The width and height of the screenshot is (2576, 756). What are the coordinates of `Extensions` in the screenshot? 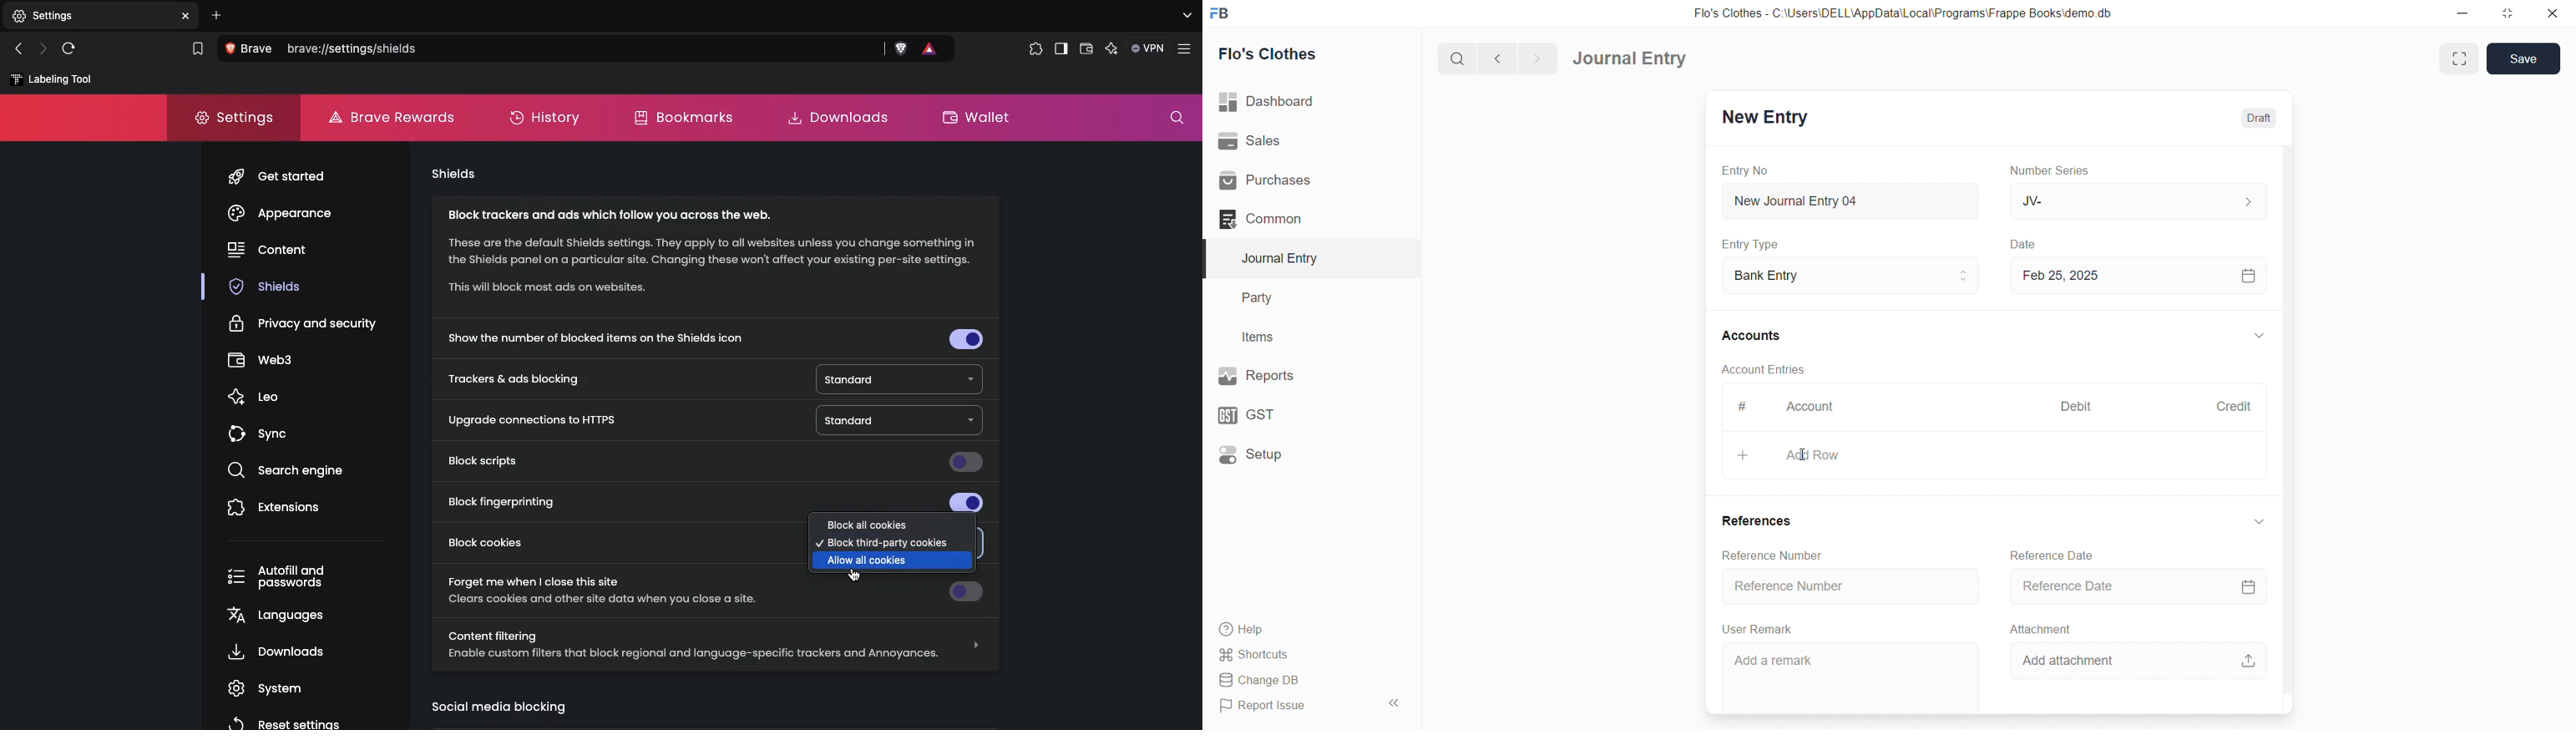 It's located at (1035, 52).